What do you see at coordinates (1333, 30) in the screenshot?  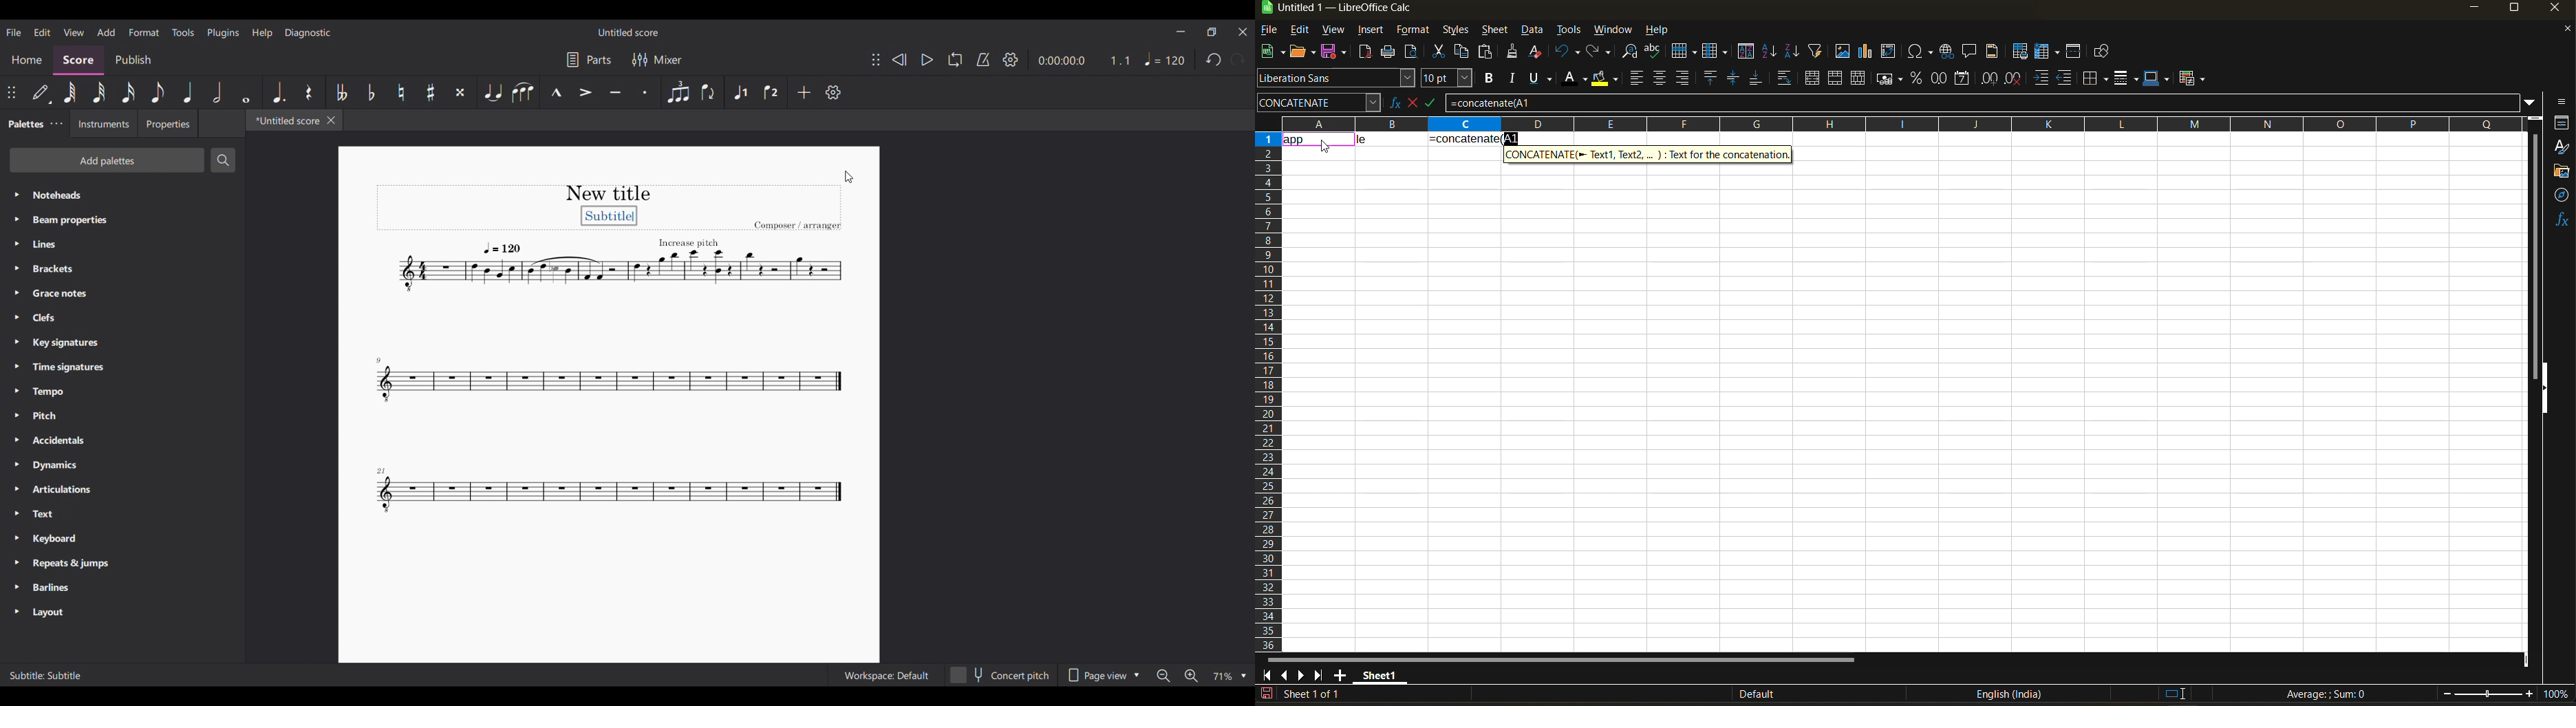 I see `view` at bounding box center [1333, 30].